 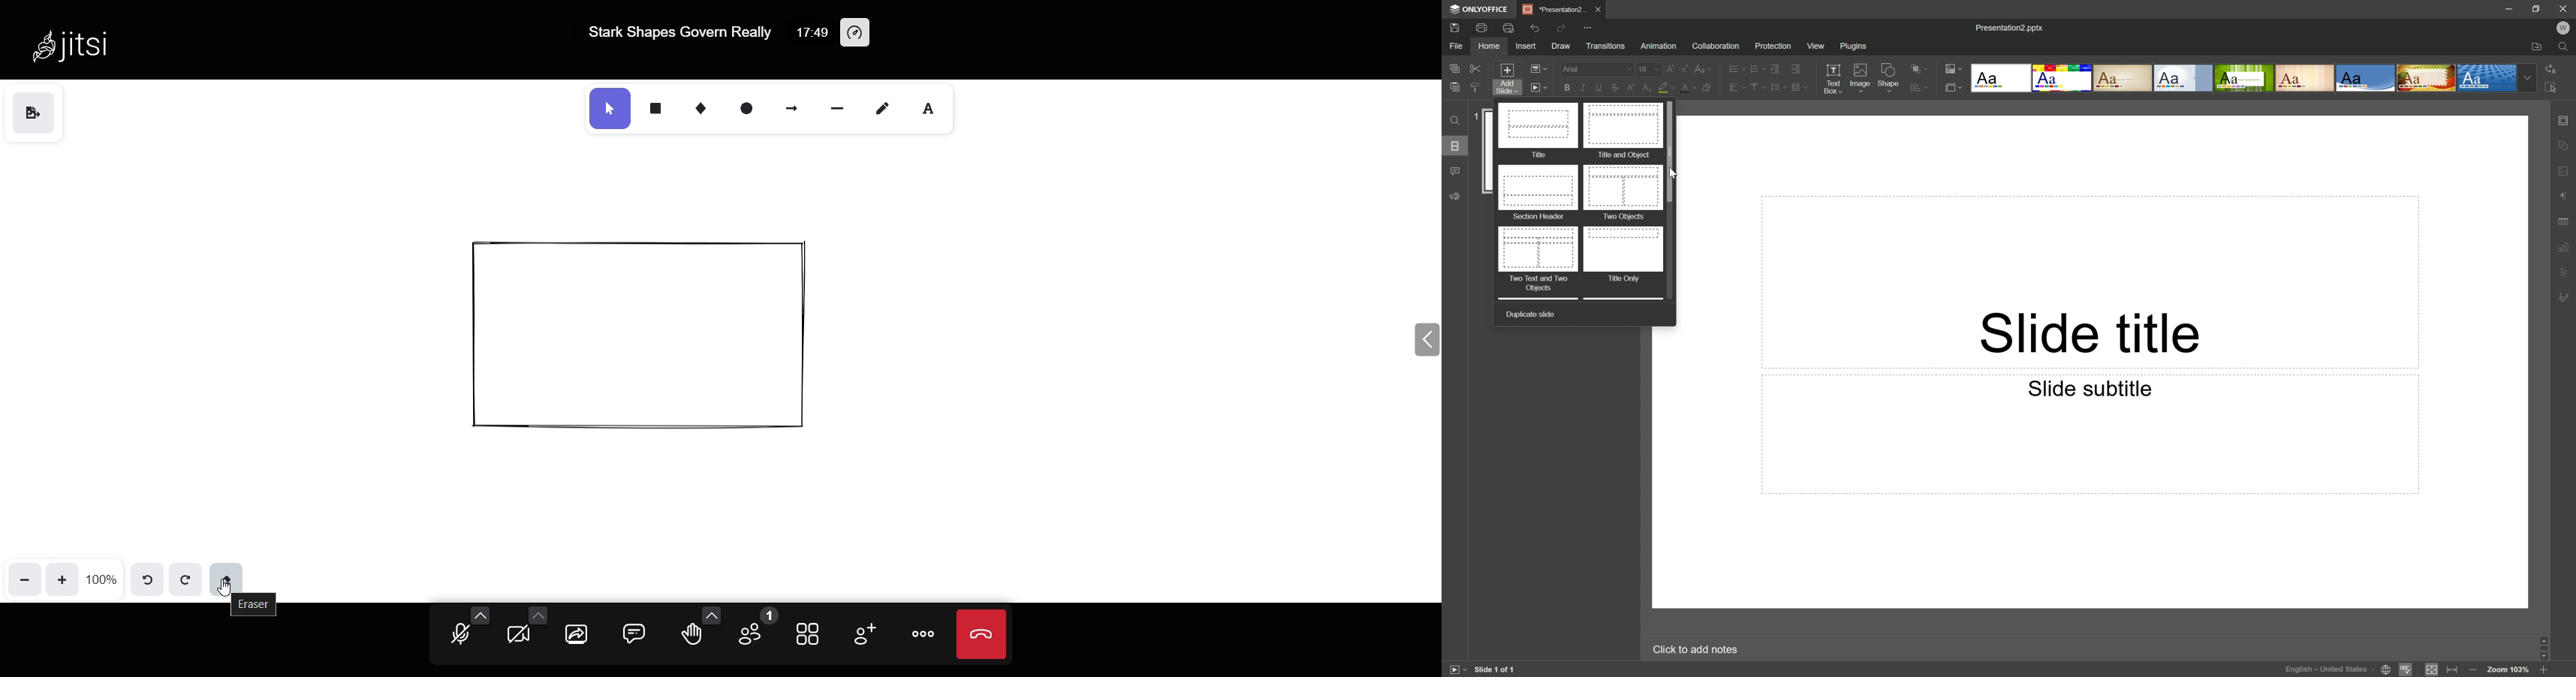 What do you see at coordinates (1505, 78) in the screenshot?
I see `Add slide` at bounding box center [1505, 78].